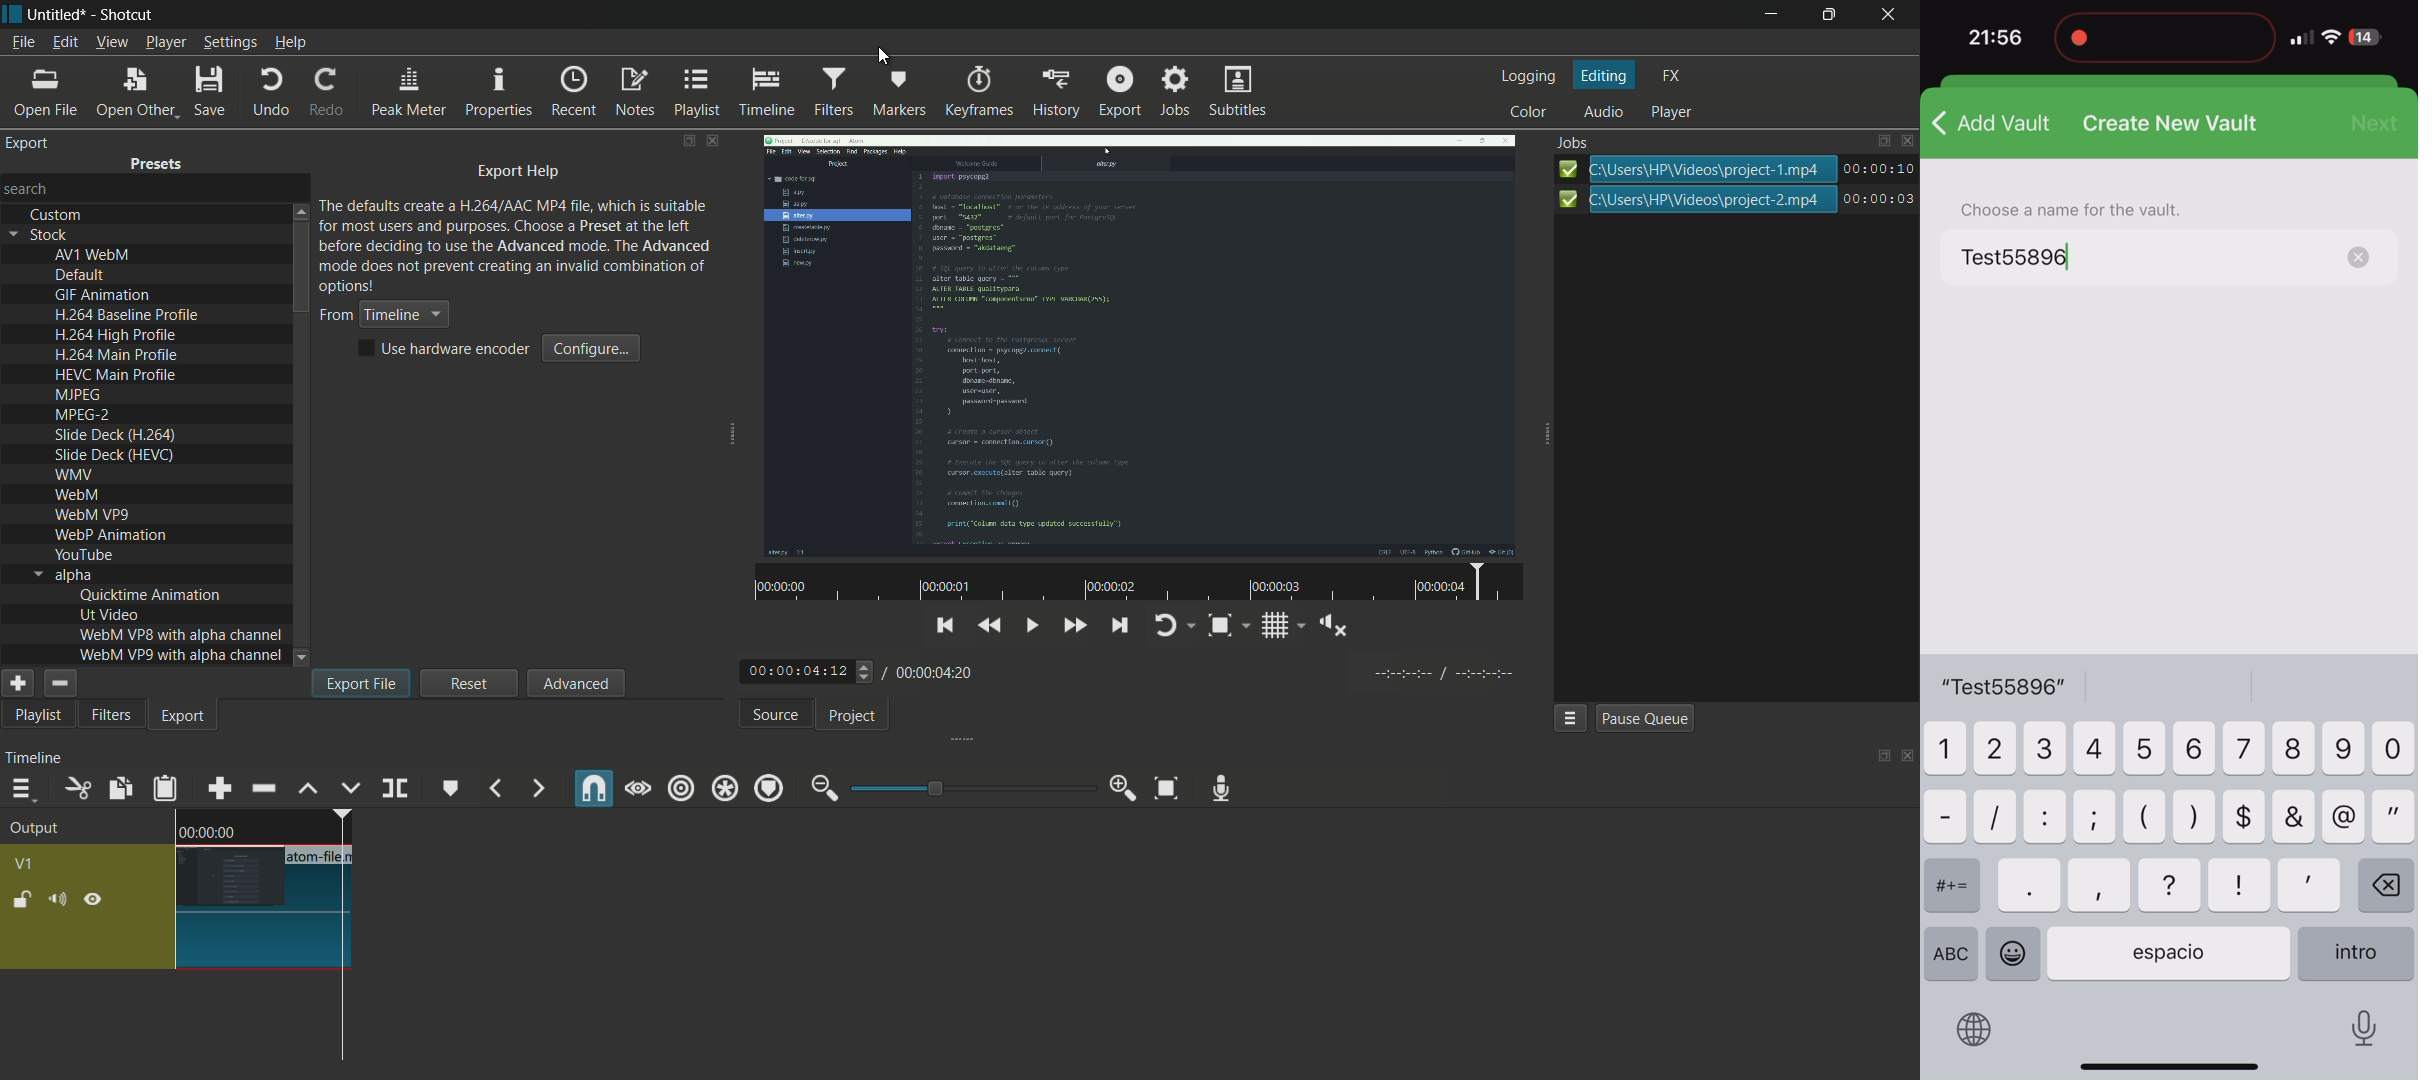 This screenshot has width=2436, height=1092. Describe the element at coordinates (116, 788) in the screenshot. I see `copy` at that location.